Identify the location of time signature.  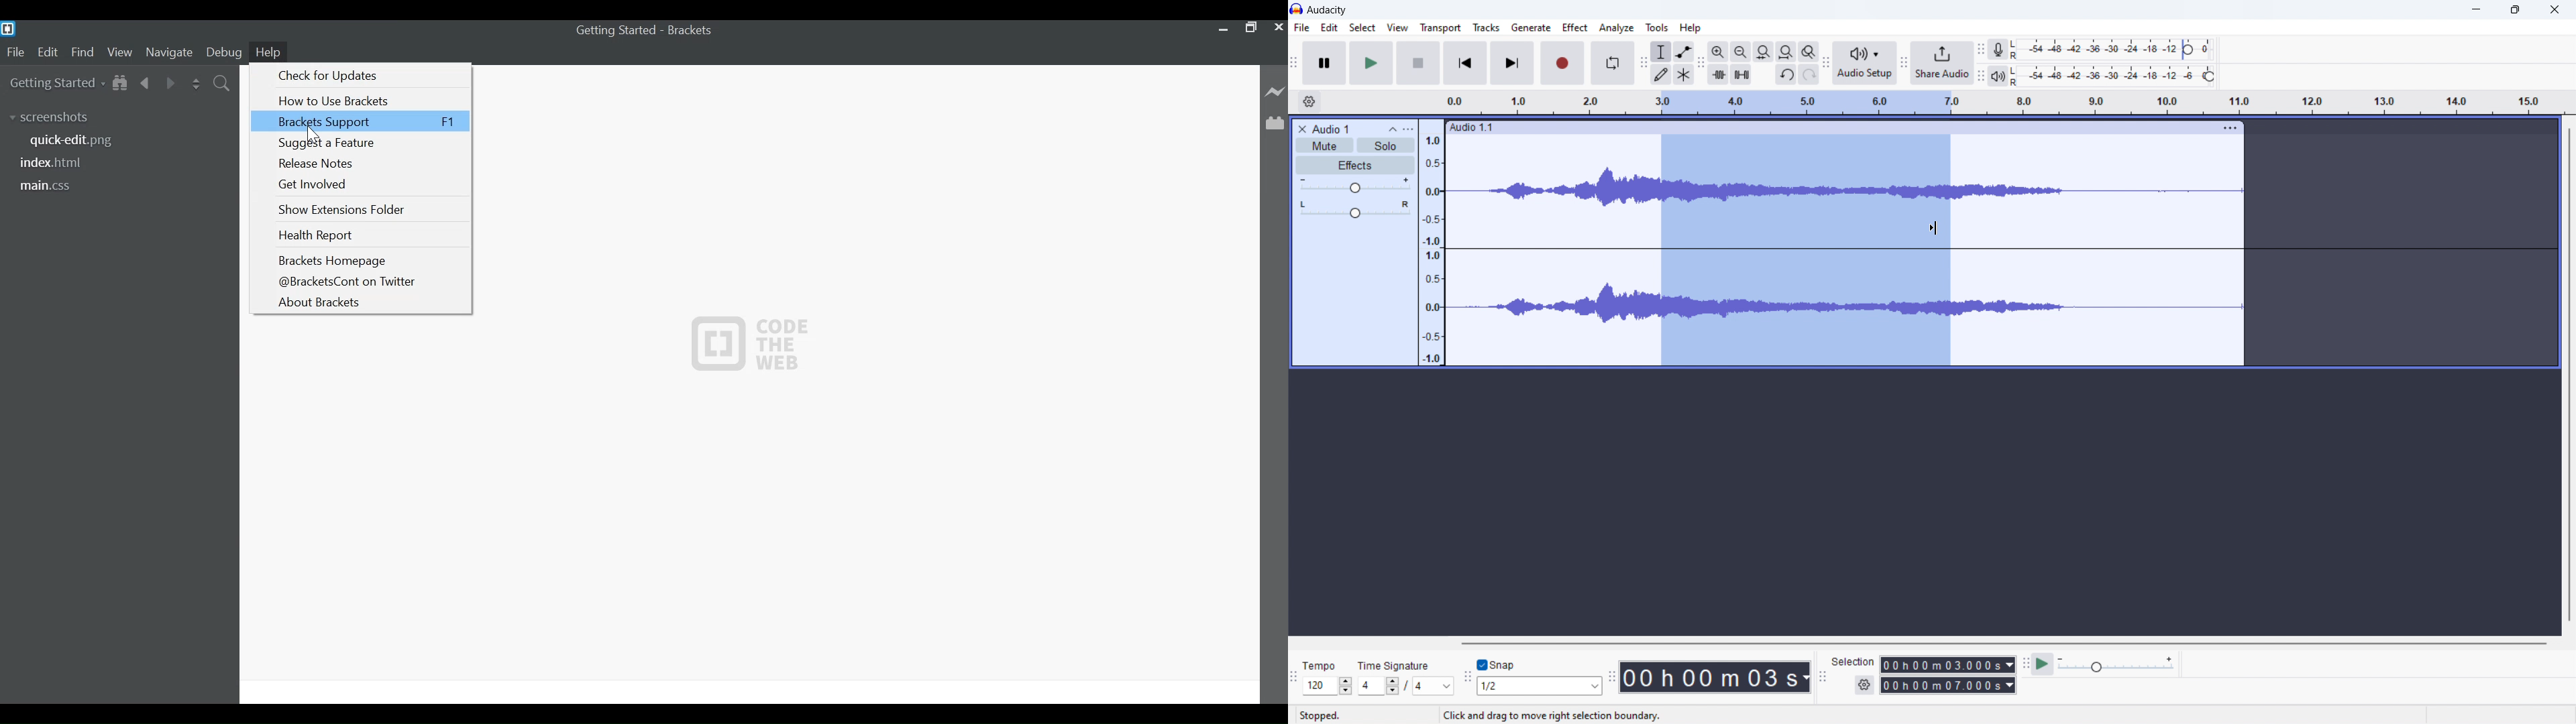
(1394, 666).